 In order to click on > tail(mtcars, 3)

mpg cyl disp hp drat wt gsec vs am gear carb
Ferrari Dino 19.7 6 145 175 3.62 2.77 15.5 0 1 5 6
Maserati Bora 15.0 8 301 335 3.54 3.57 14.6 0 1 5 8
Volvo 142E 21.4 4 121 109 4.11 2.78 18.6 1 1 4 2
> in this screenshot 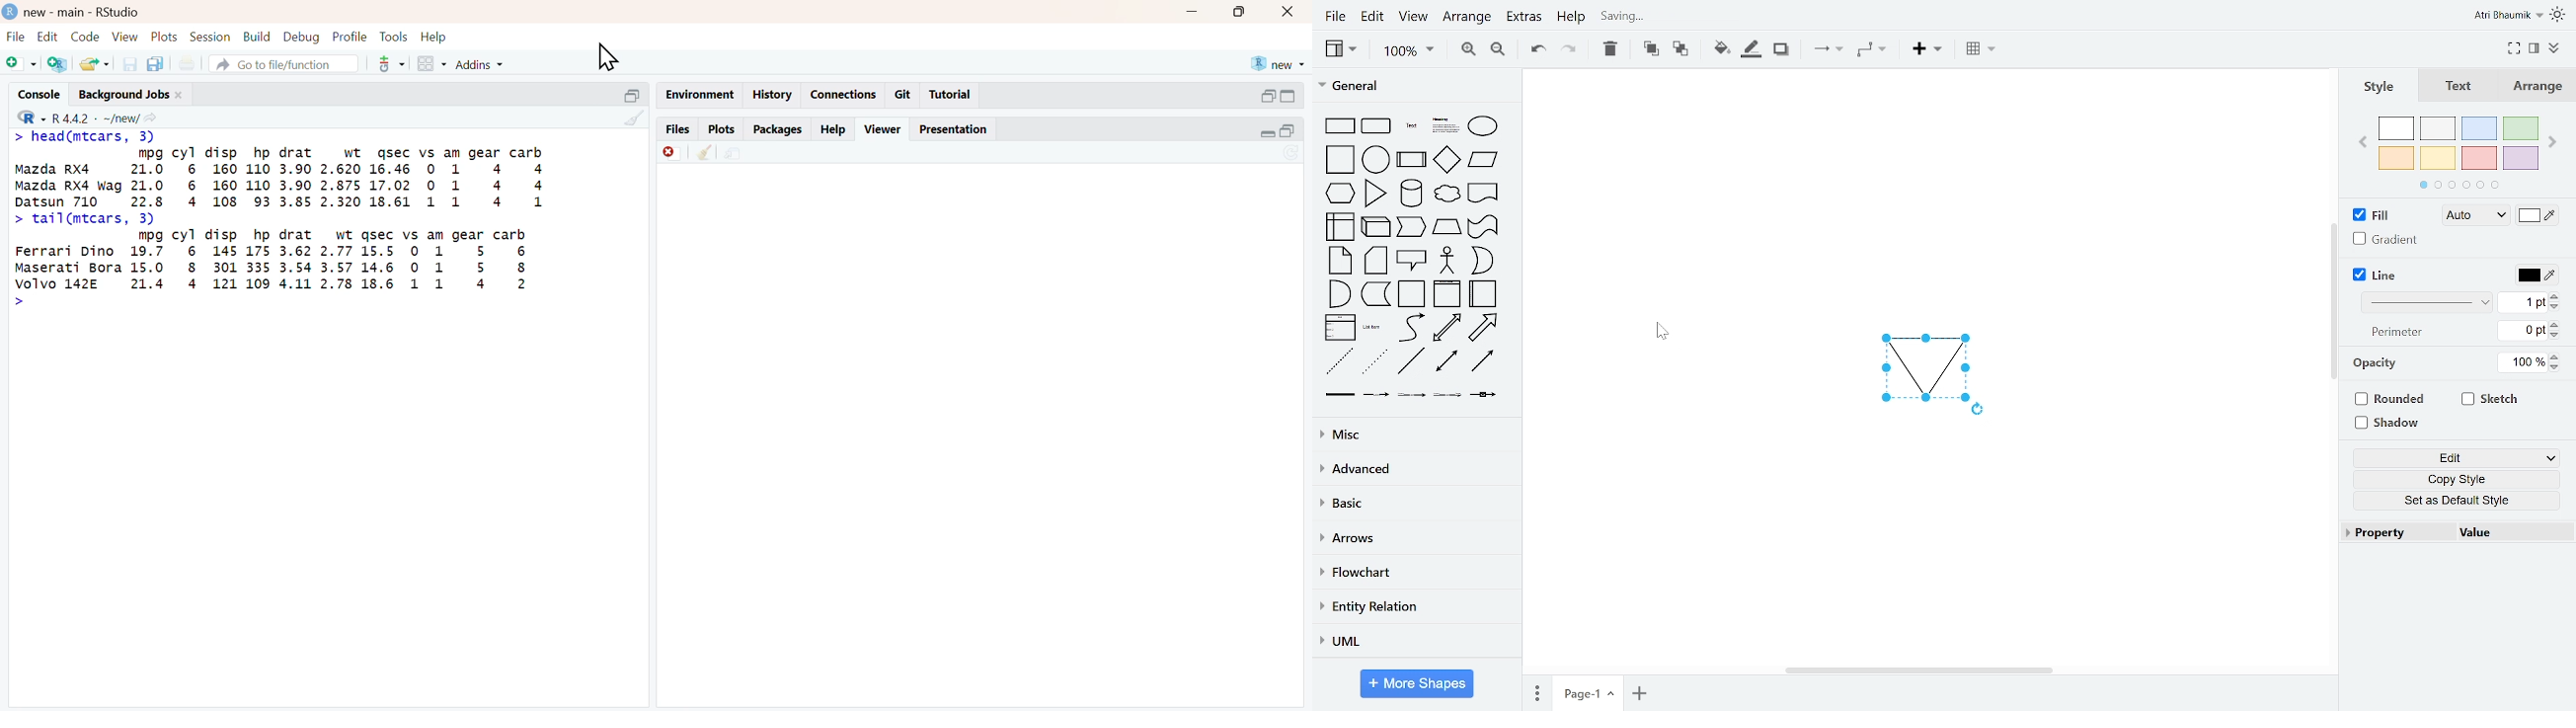, I will do `click(278, 268)`.